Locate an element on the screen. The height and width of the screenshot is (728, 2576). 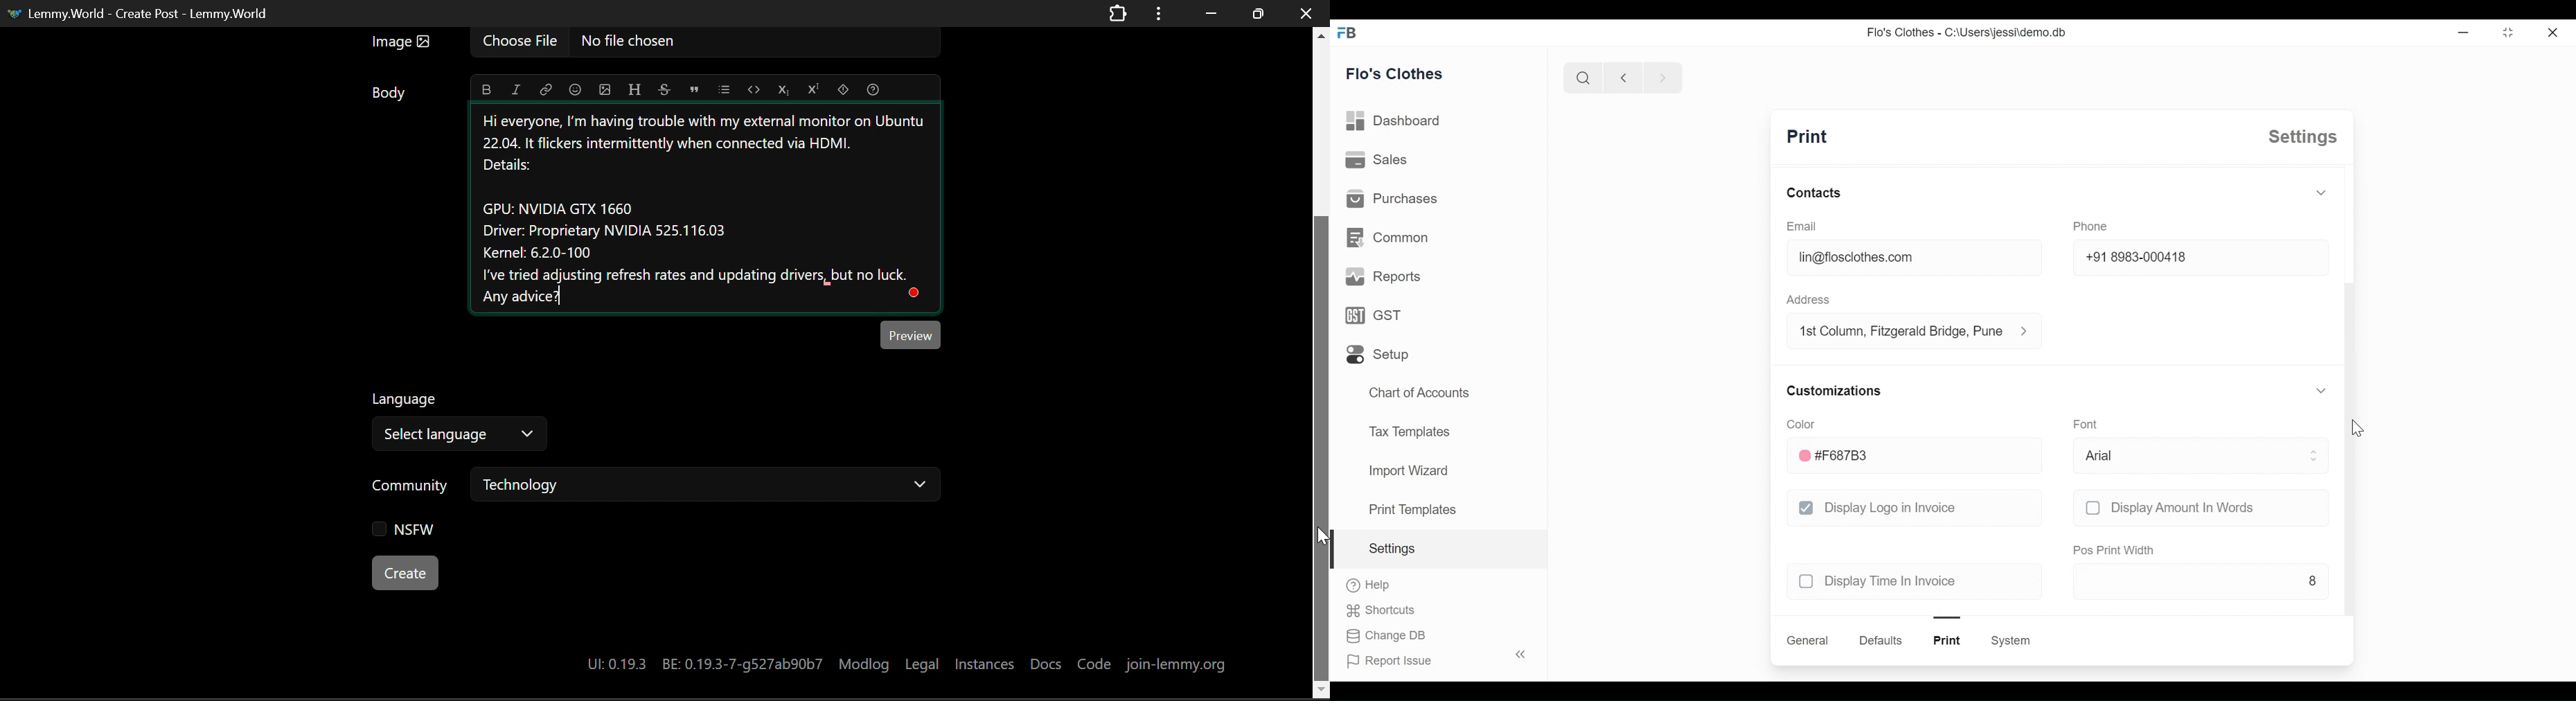
general is located at coordinates (1808, 641).